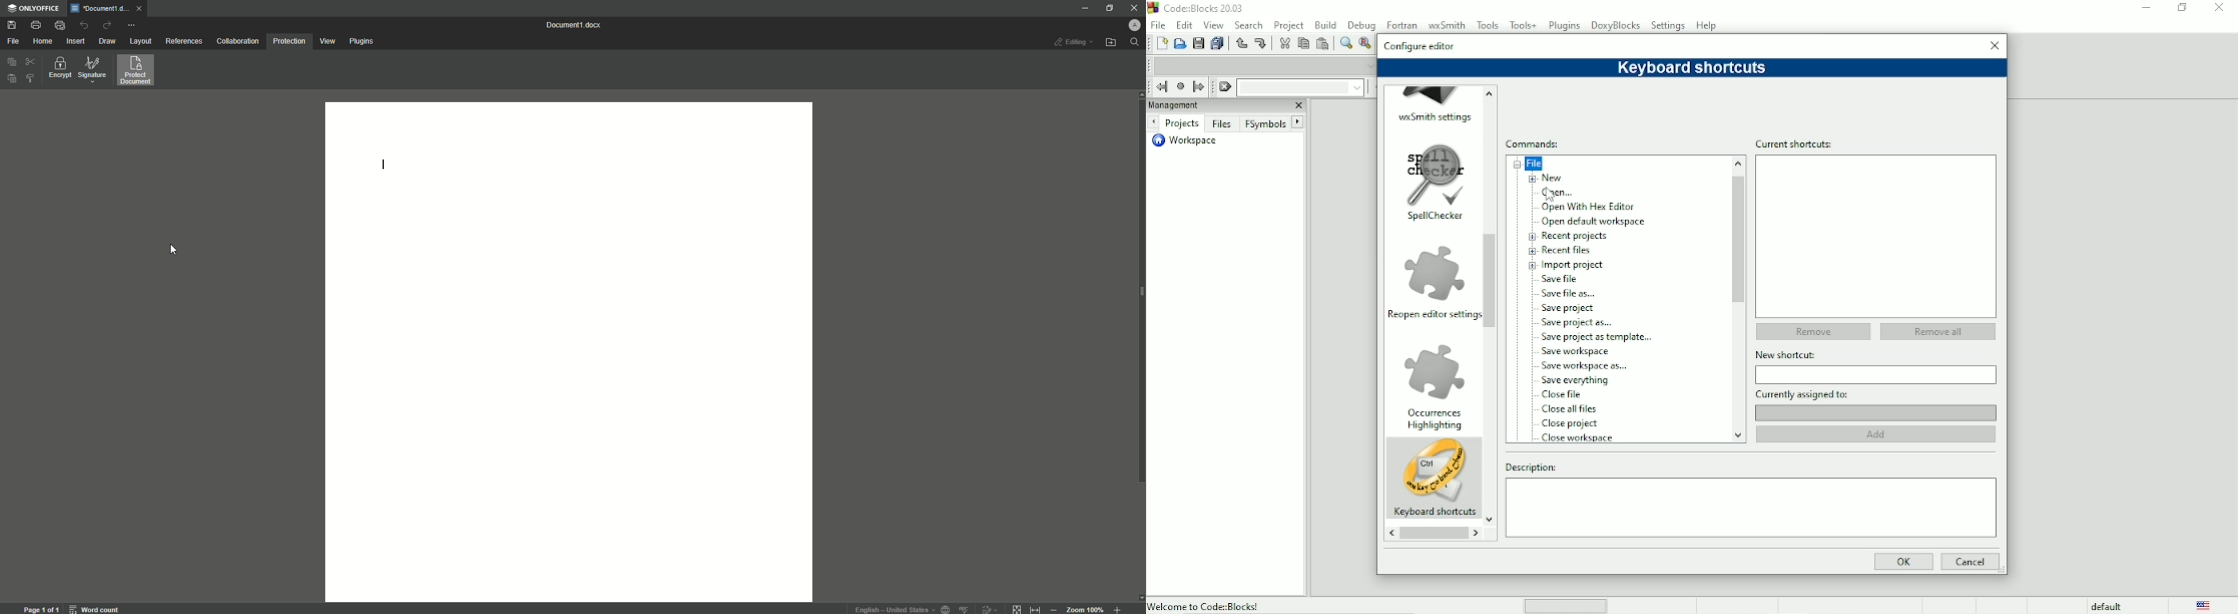 The image size is (2240, 616). Describe the element at coordinates (1536, 144) in the screenshot. I see `Commands` at that location.